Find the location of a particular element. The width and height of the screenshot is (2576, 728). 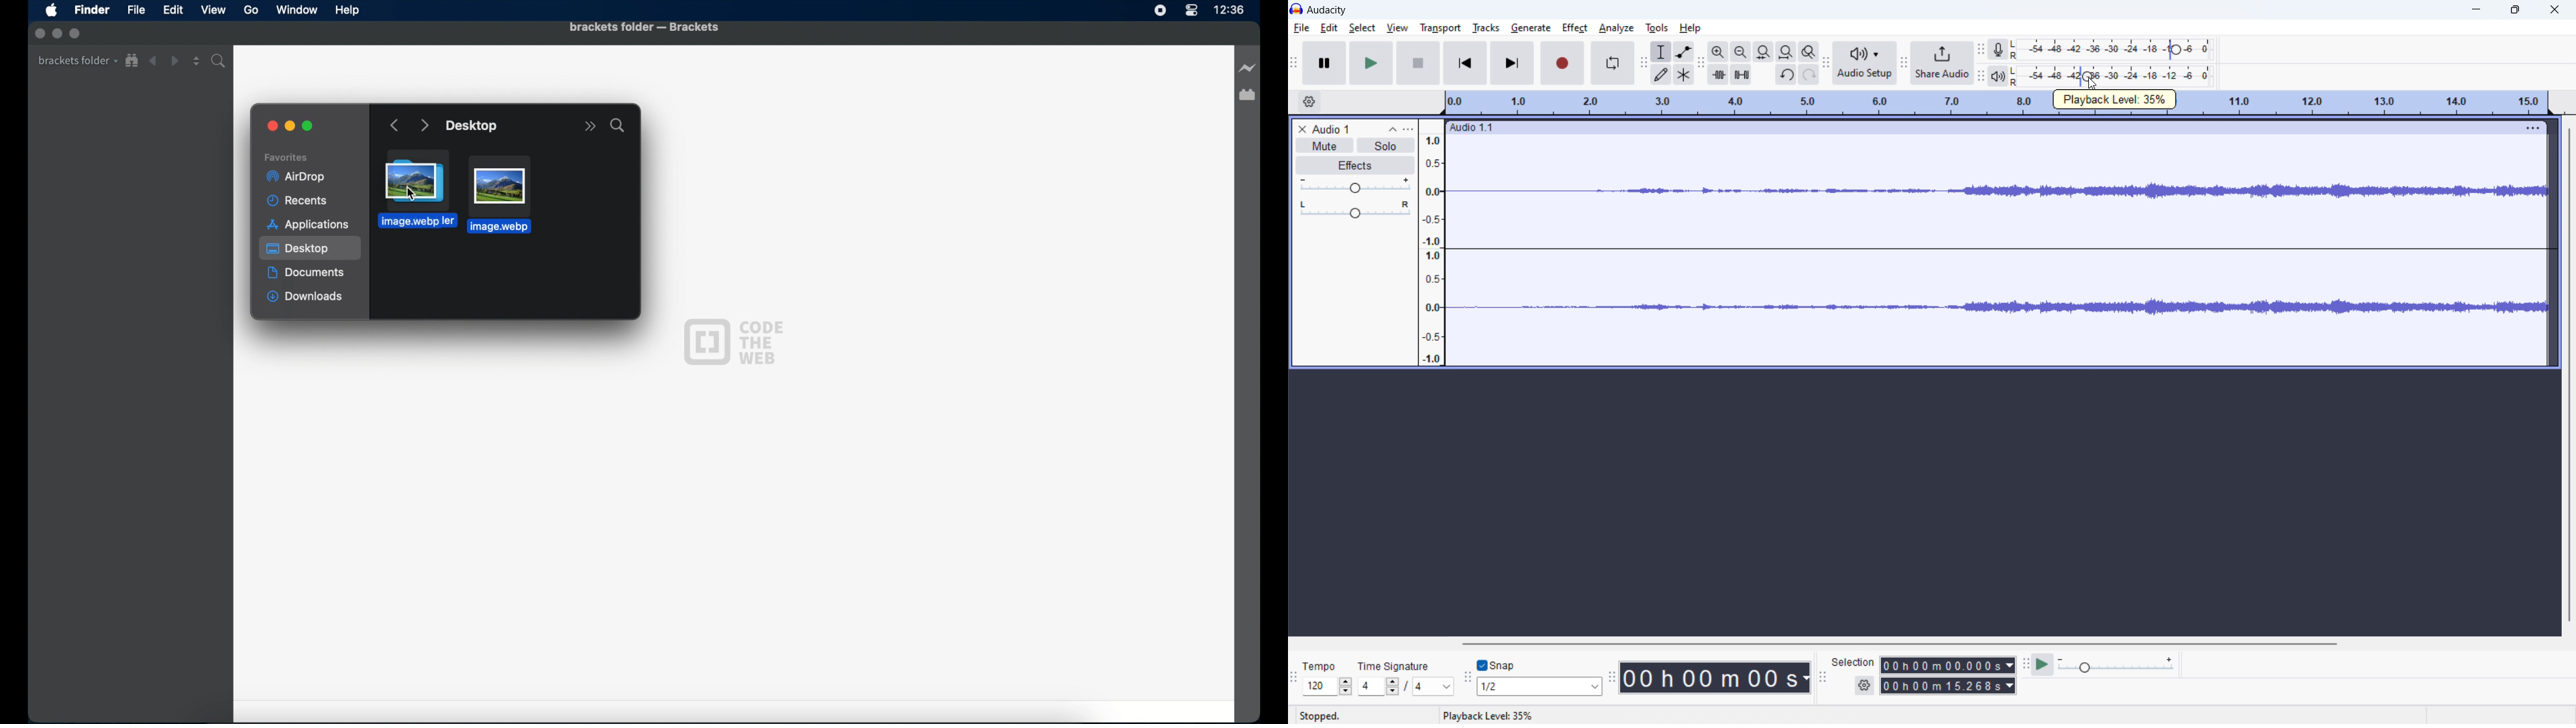

Help is located at coordinates (347, 11).